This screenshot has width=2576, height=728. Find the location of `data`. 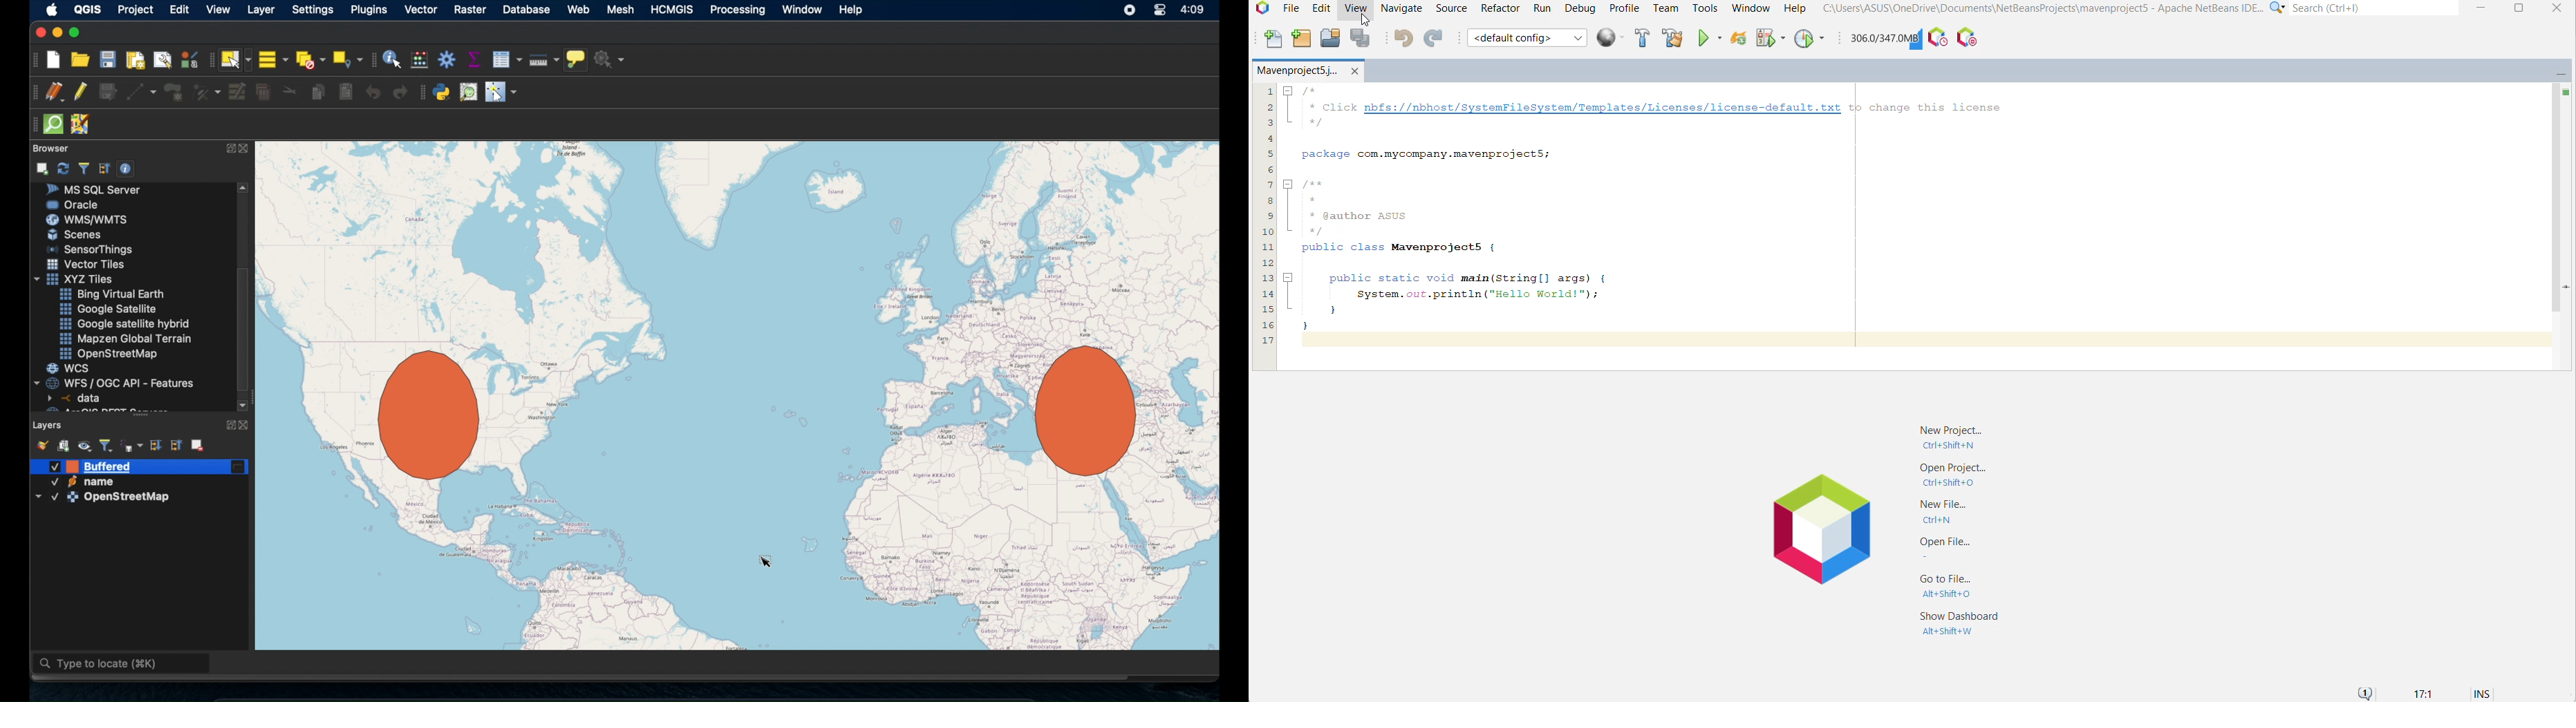

data is located at coordinates (76, 398).